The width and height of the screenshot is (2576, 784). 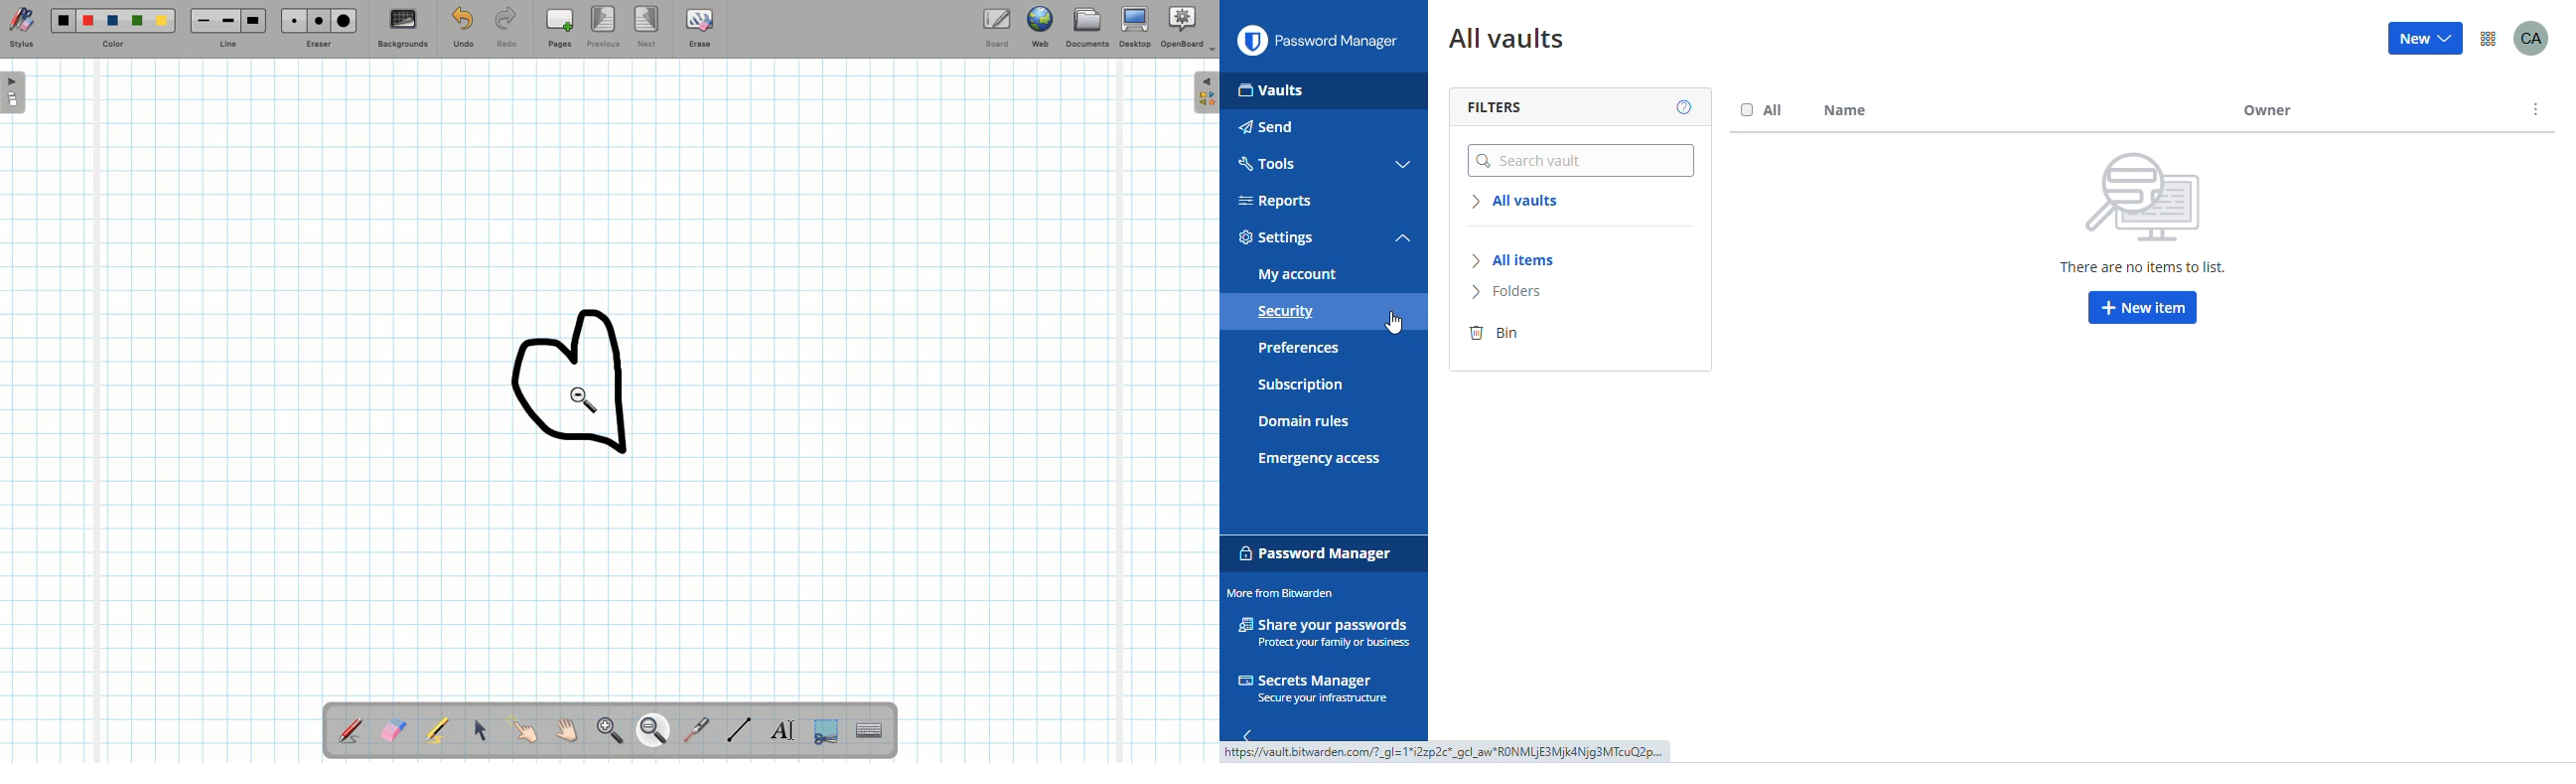 I want to click on Highlighter, so click(x=437, y=732).